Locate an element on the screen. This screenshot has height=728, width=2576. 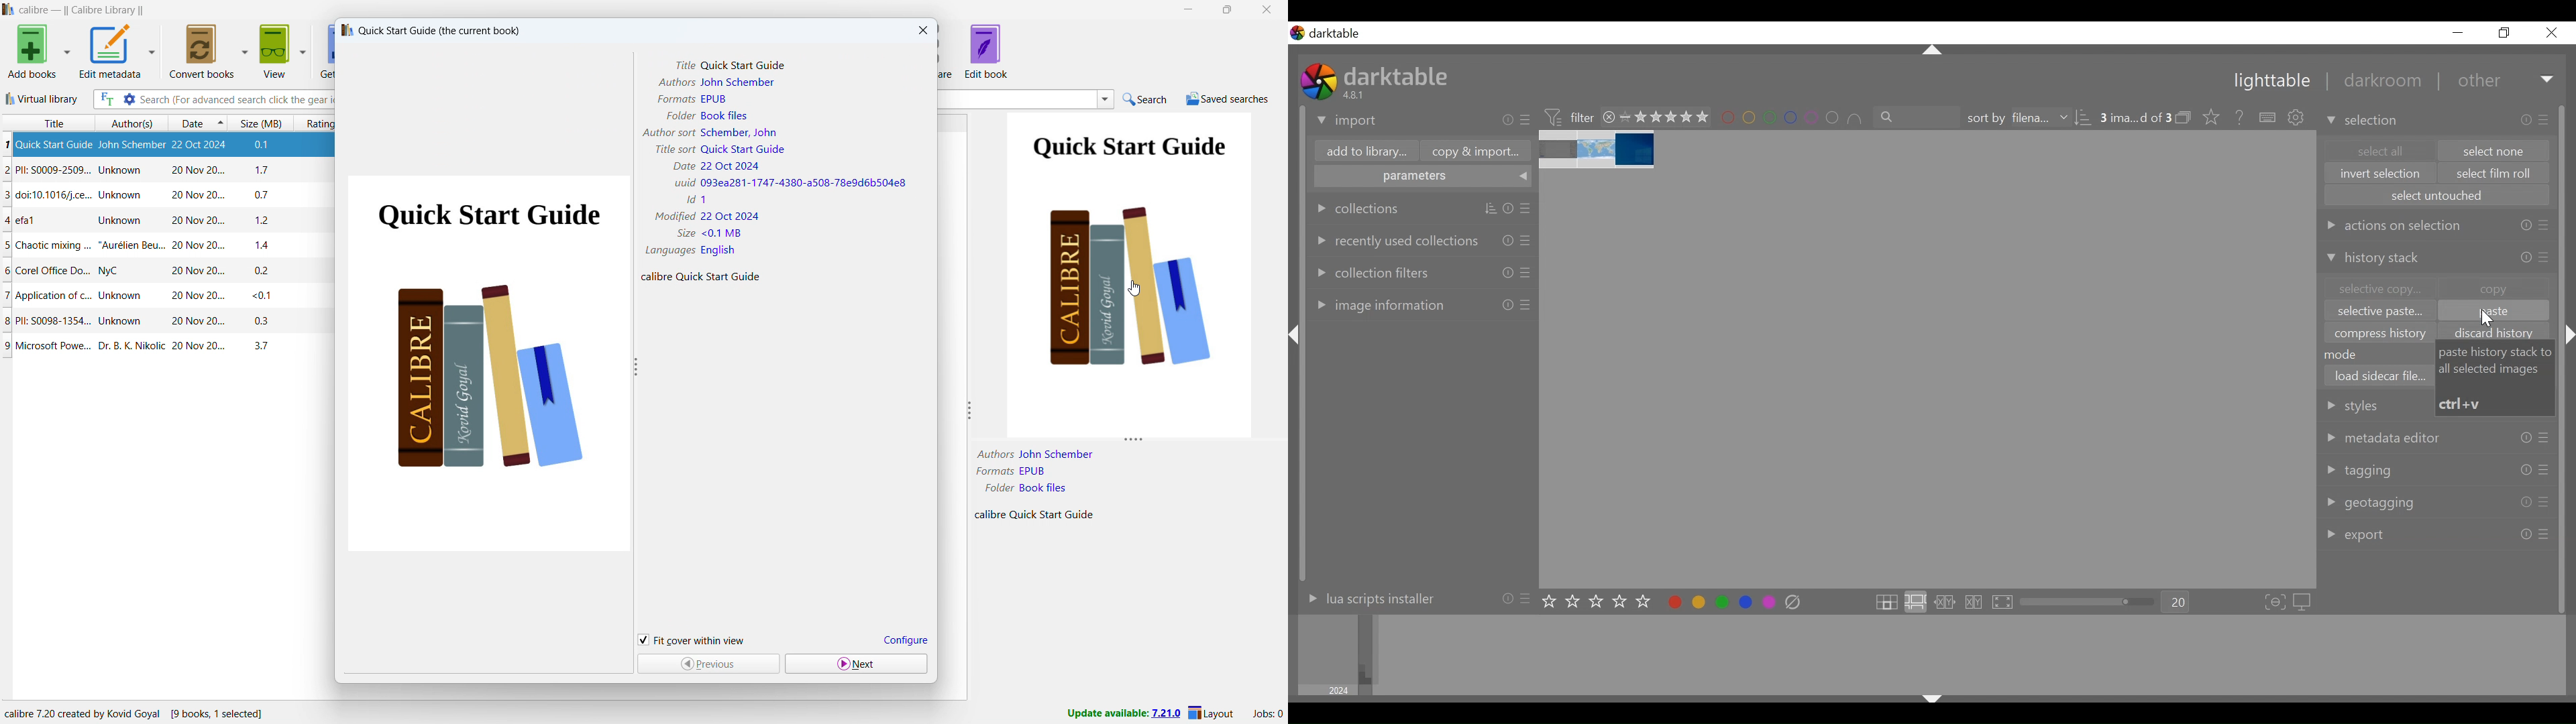
edit metadata options is located at coordinates (153, 49).